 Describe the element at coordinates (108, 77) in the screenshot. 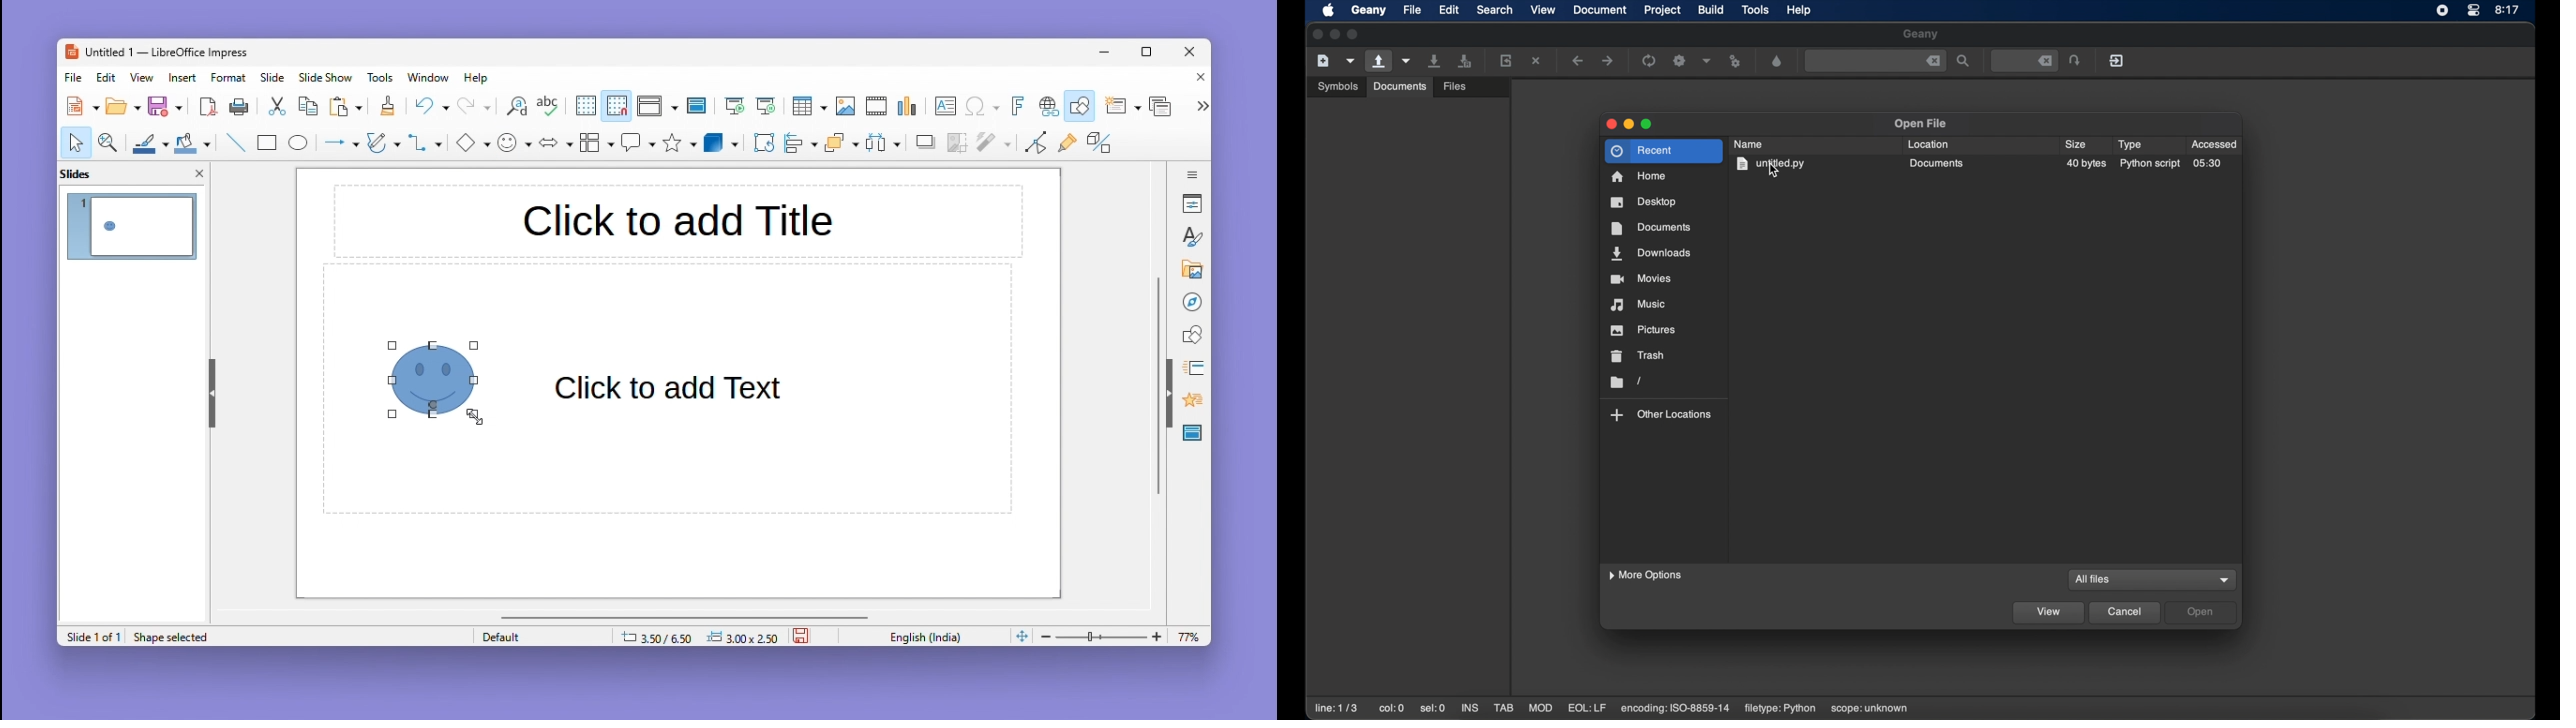

I see `Edit` at that location.